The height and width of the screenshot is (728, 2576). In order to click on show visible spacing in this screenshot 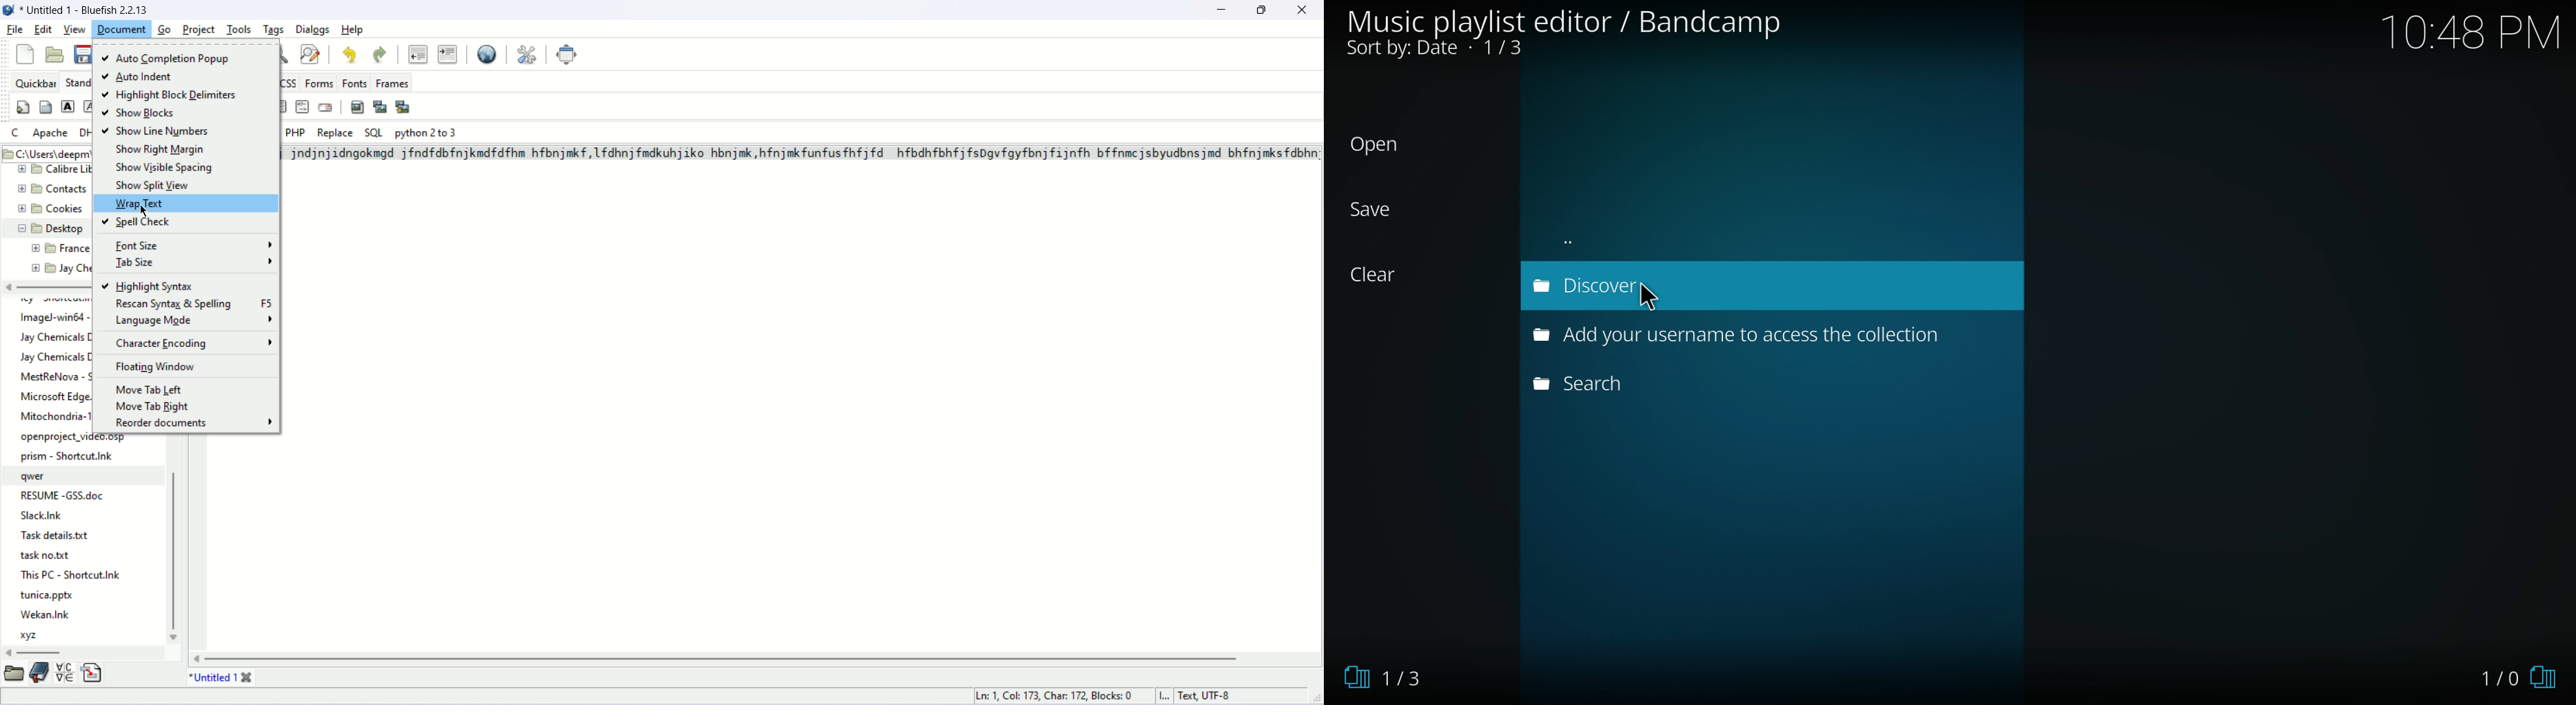, I will do `click(169, 169)`.